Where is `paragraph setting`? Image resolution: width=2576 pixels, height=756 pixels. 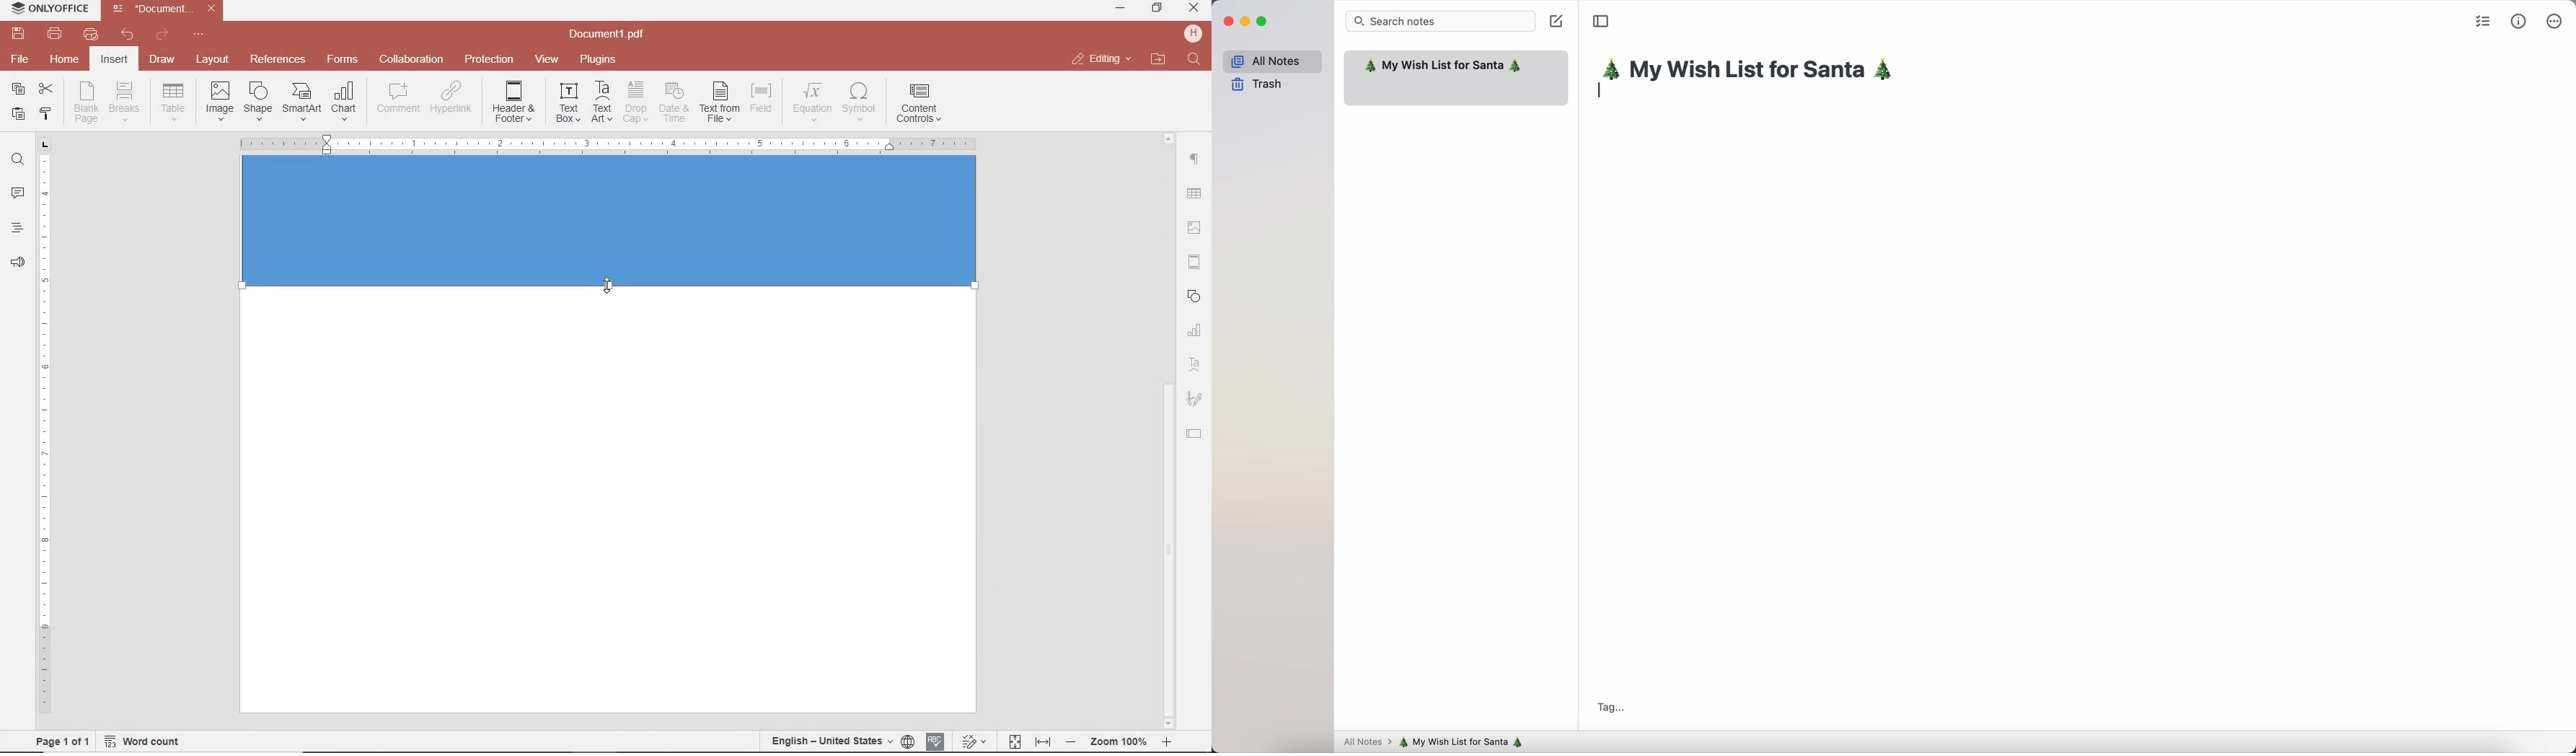
paragraph setting is located at coordinates (1195, 157).